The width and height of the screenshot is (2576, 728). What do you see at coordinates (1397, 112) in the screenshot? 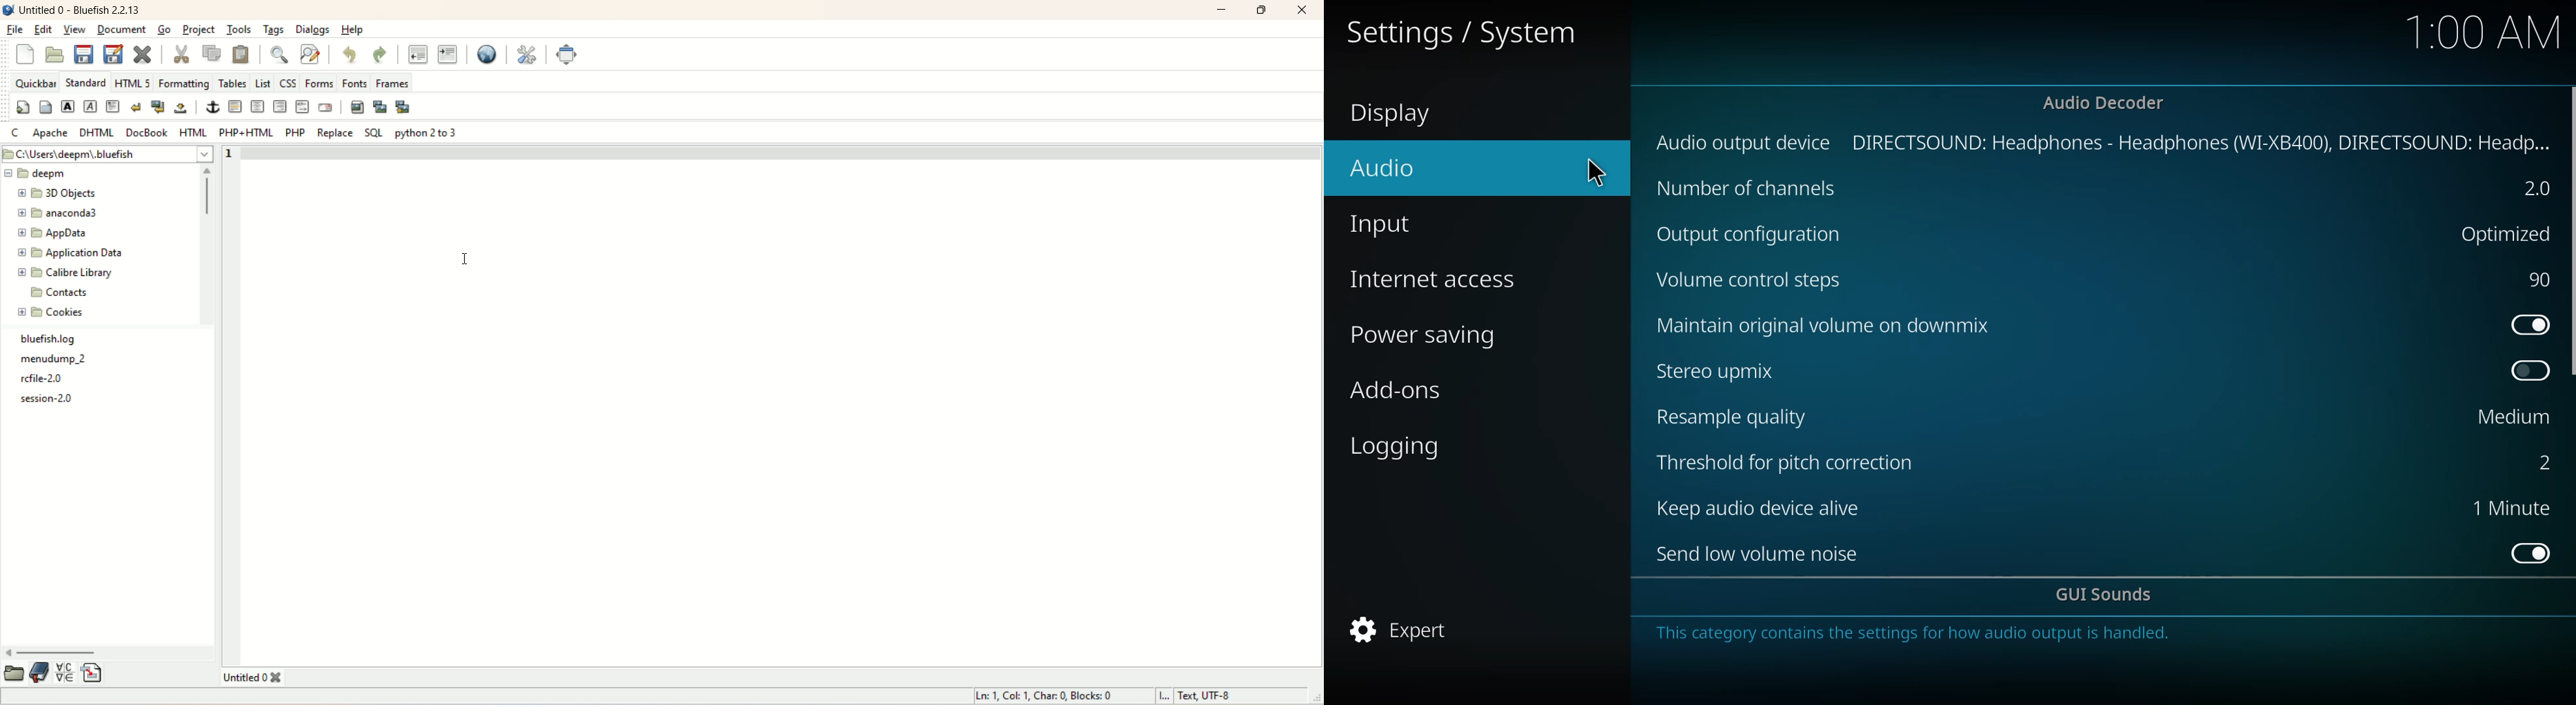
I see `display` at bounding box center [1397, 112].